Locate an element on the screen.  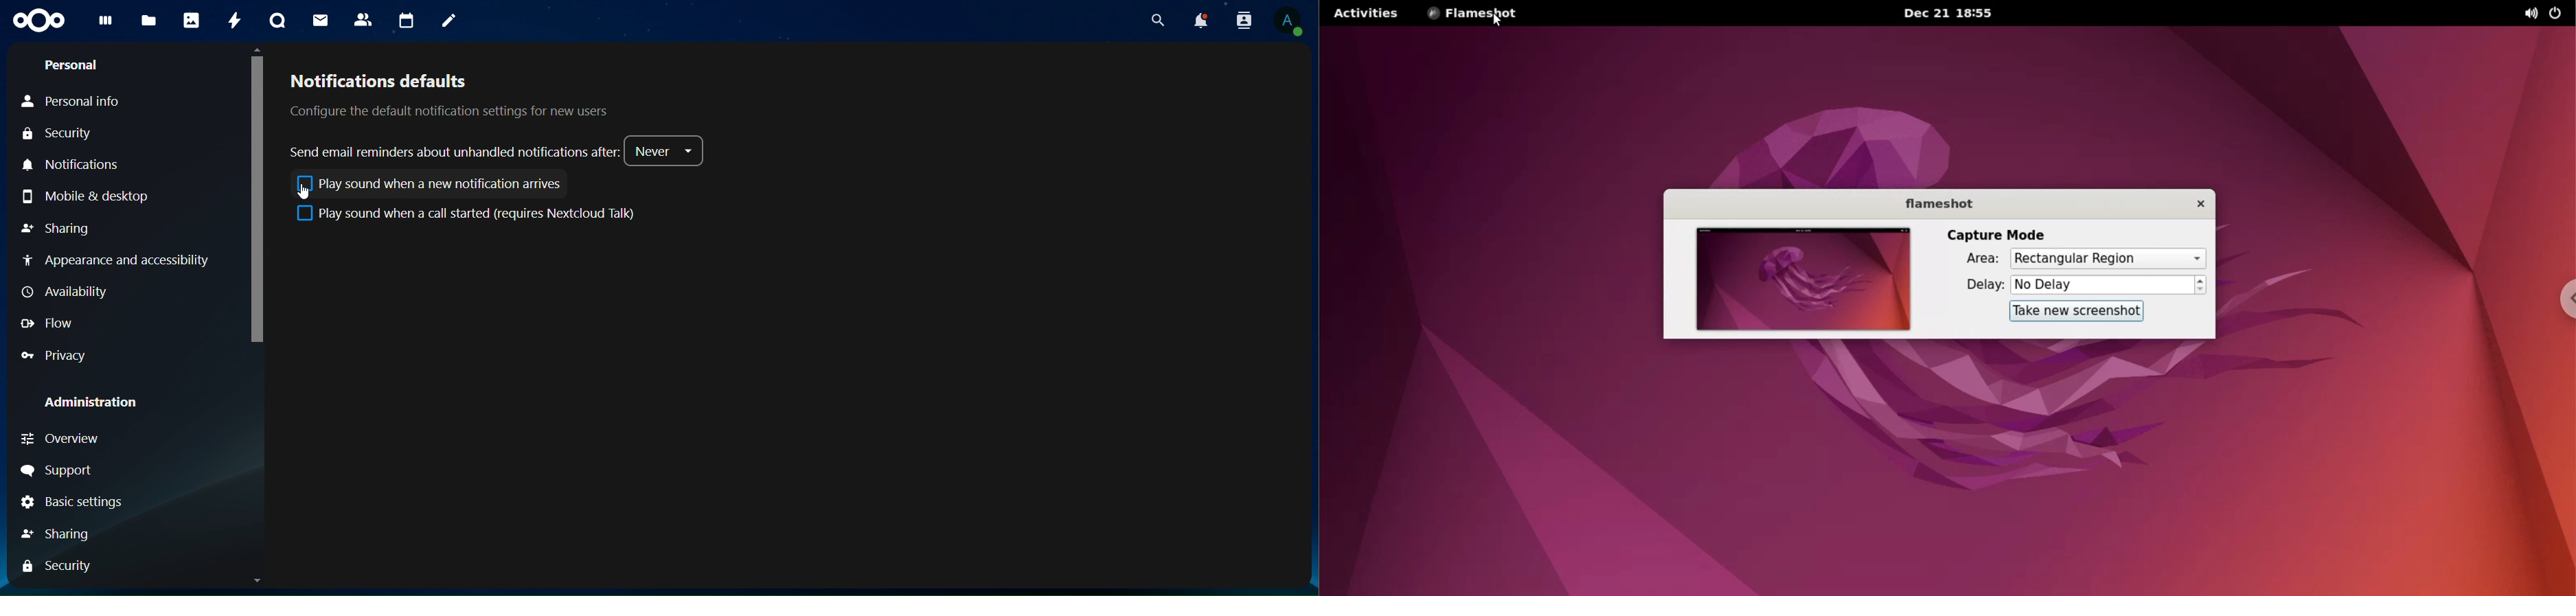
talk is located at coordinates (275, 22).